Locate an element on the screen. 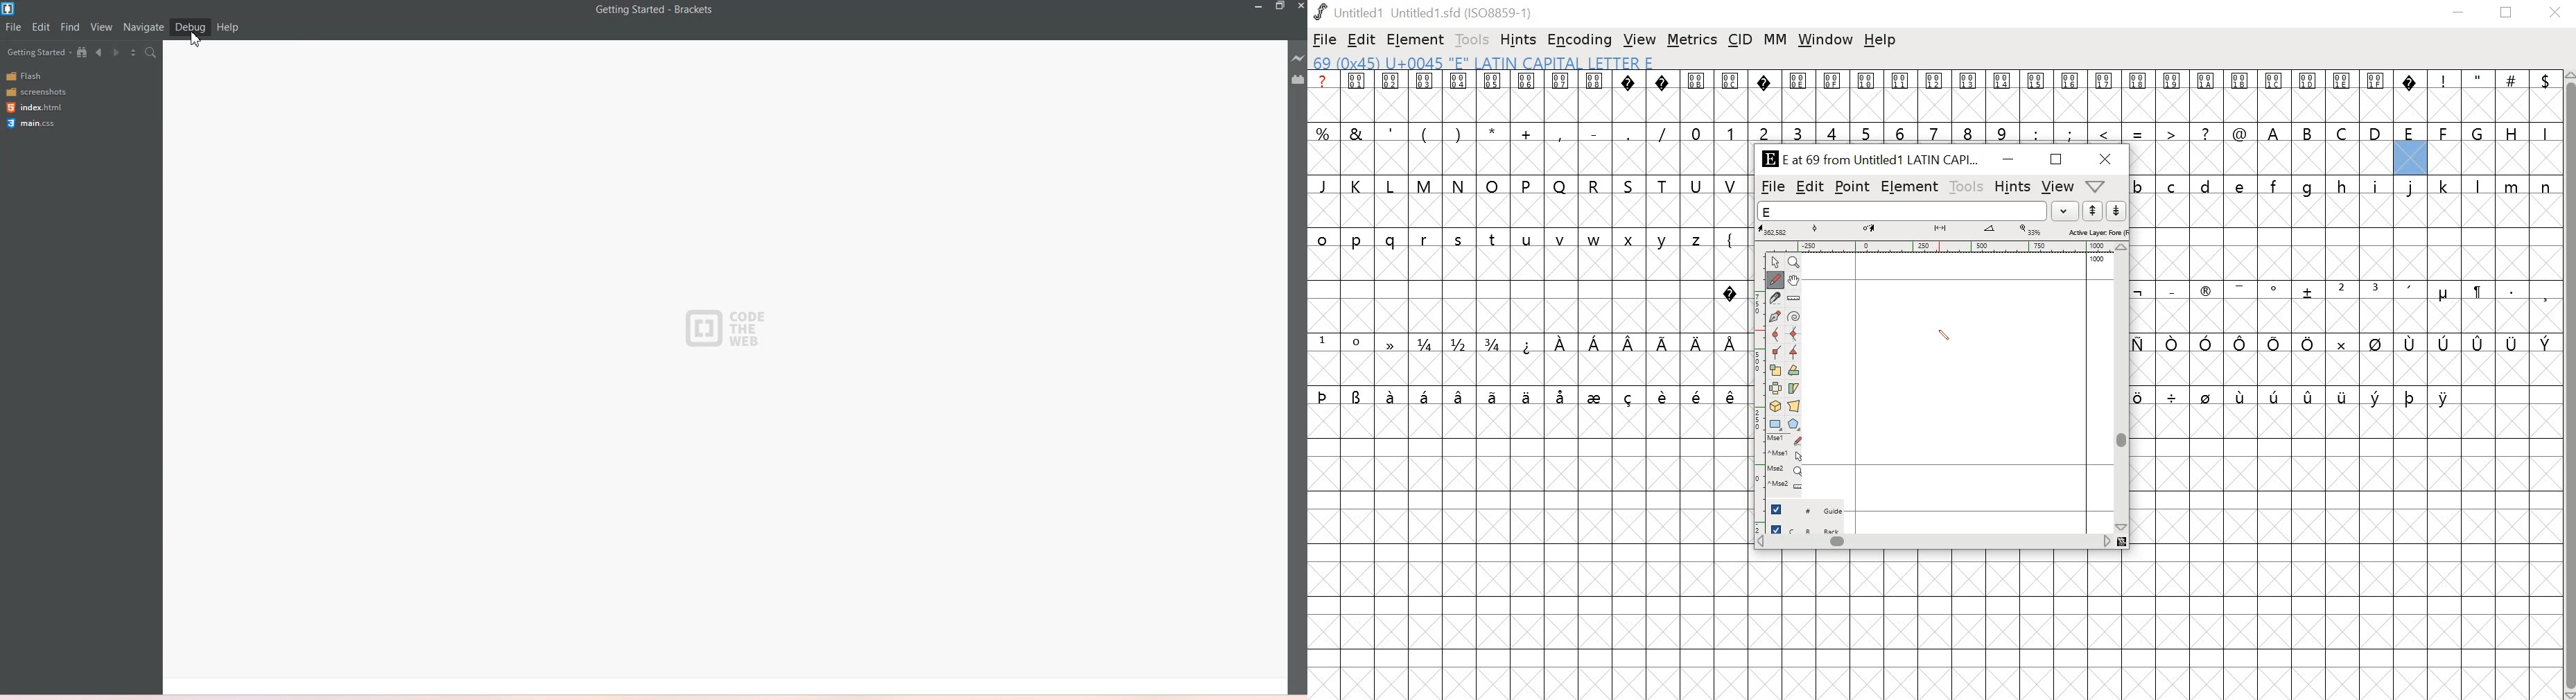 The height and width of the screenshot is (700, 2576). Find is located at coordinates (71, 27).